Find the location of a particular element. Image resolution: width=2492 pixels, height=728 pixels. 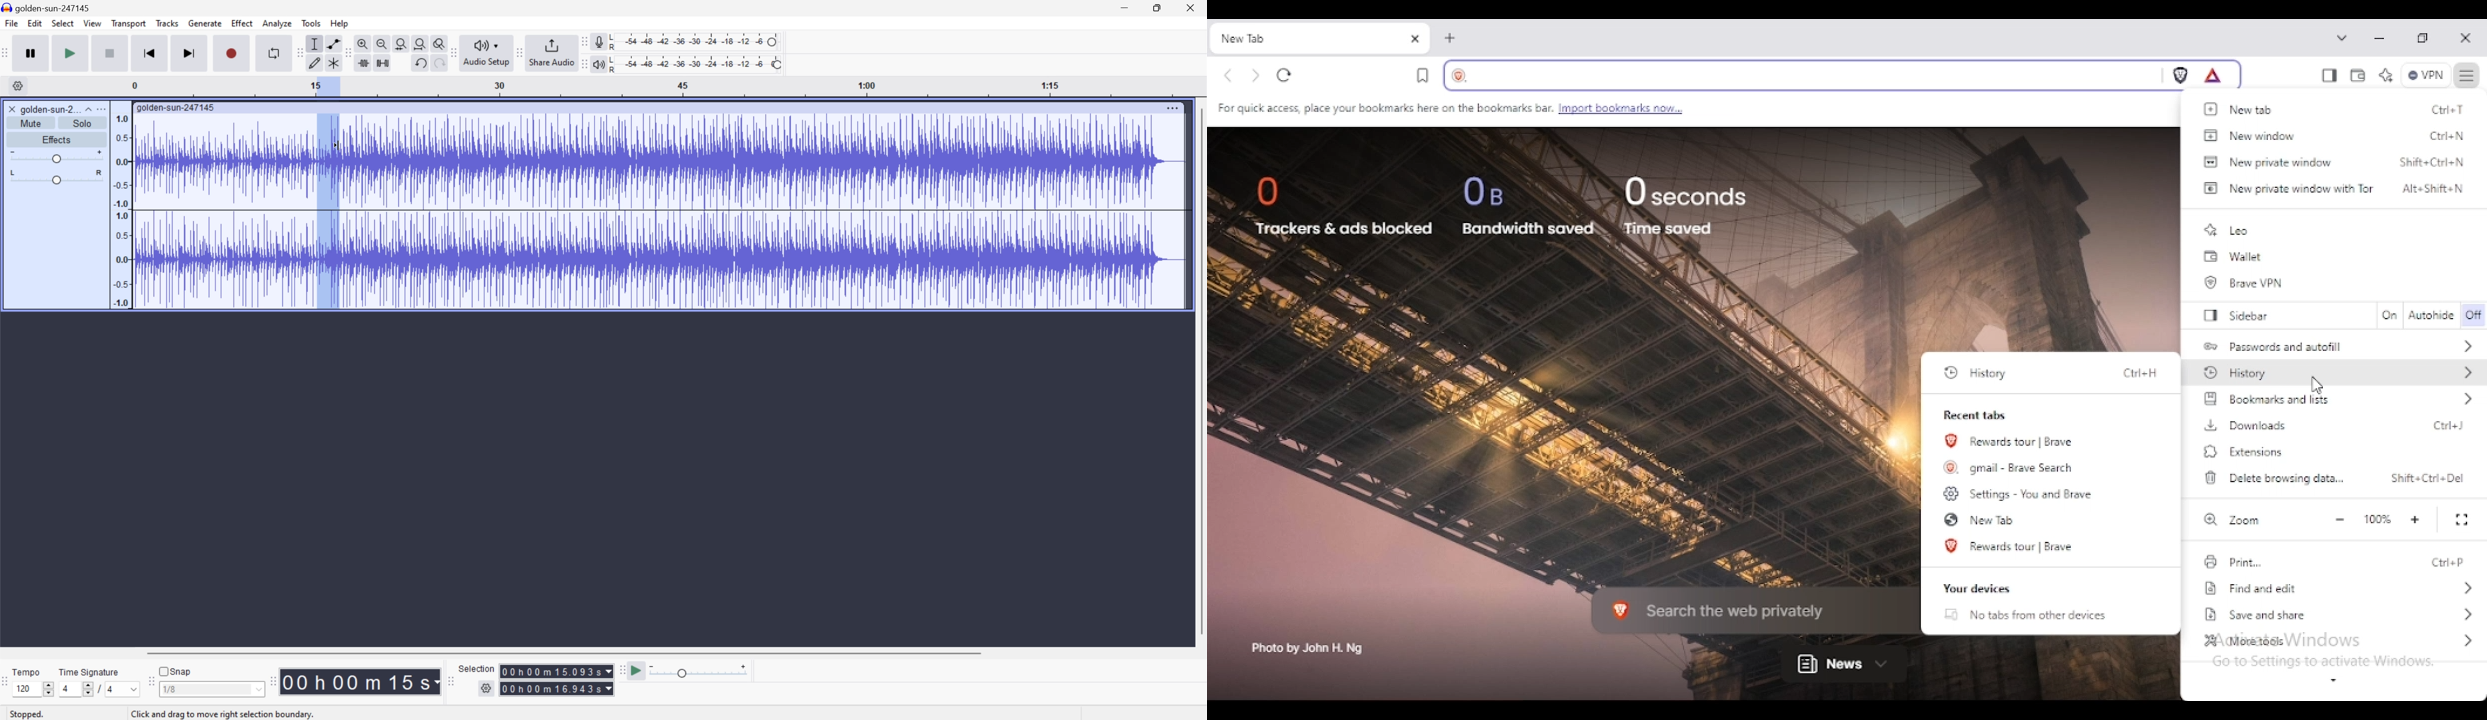

Close is located at coordinates (1194, 7).